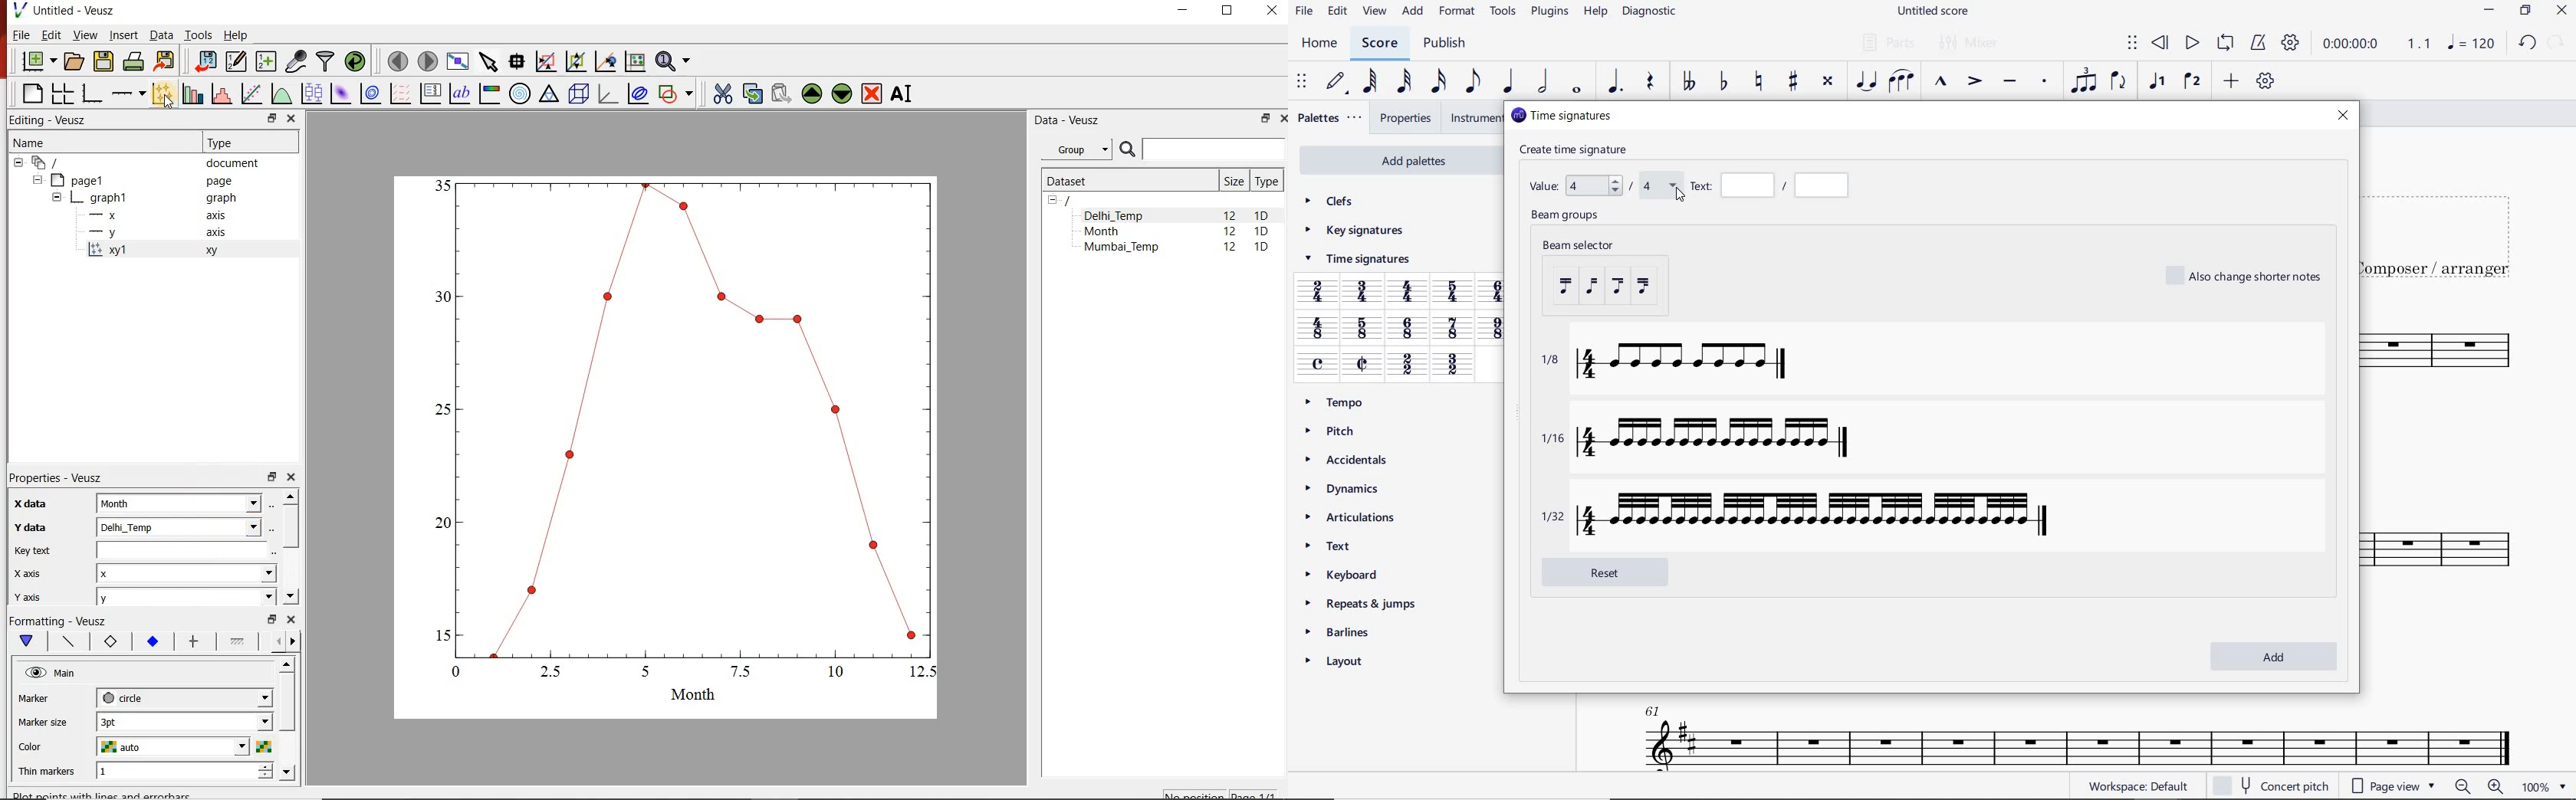  What do you see at coordinates (2489, 10) in the screenshot?
I see `MINIMIZE` at bounding box center [2489, 10].